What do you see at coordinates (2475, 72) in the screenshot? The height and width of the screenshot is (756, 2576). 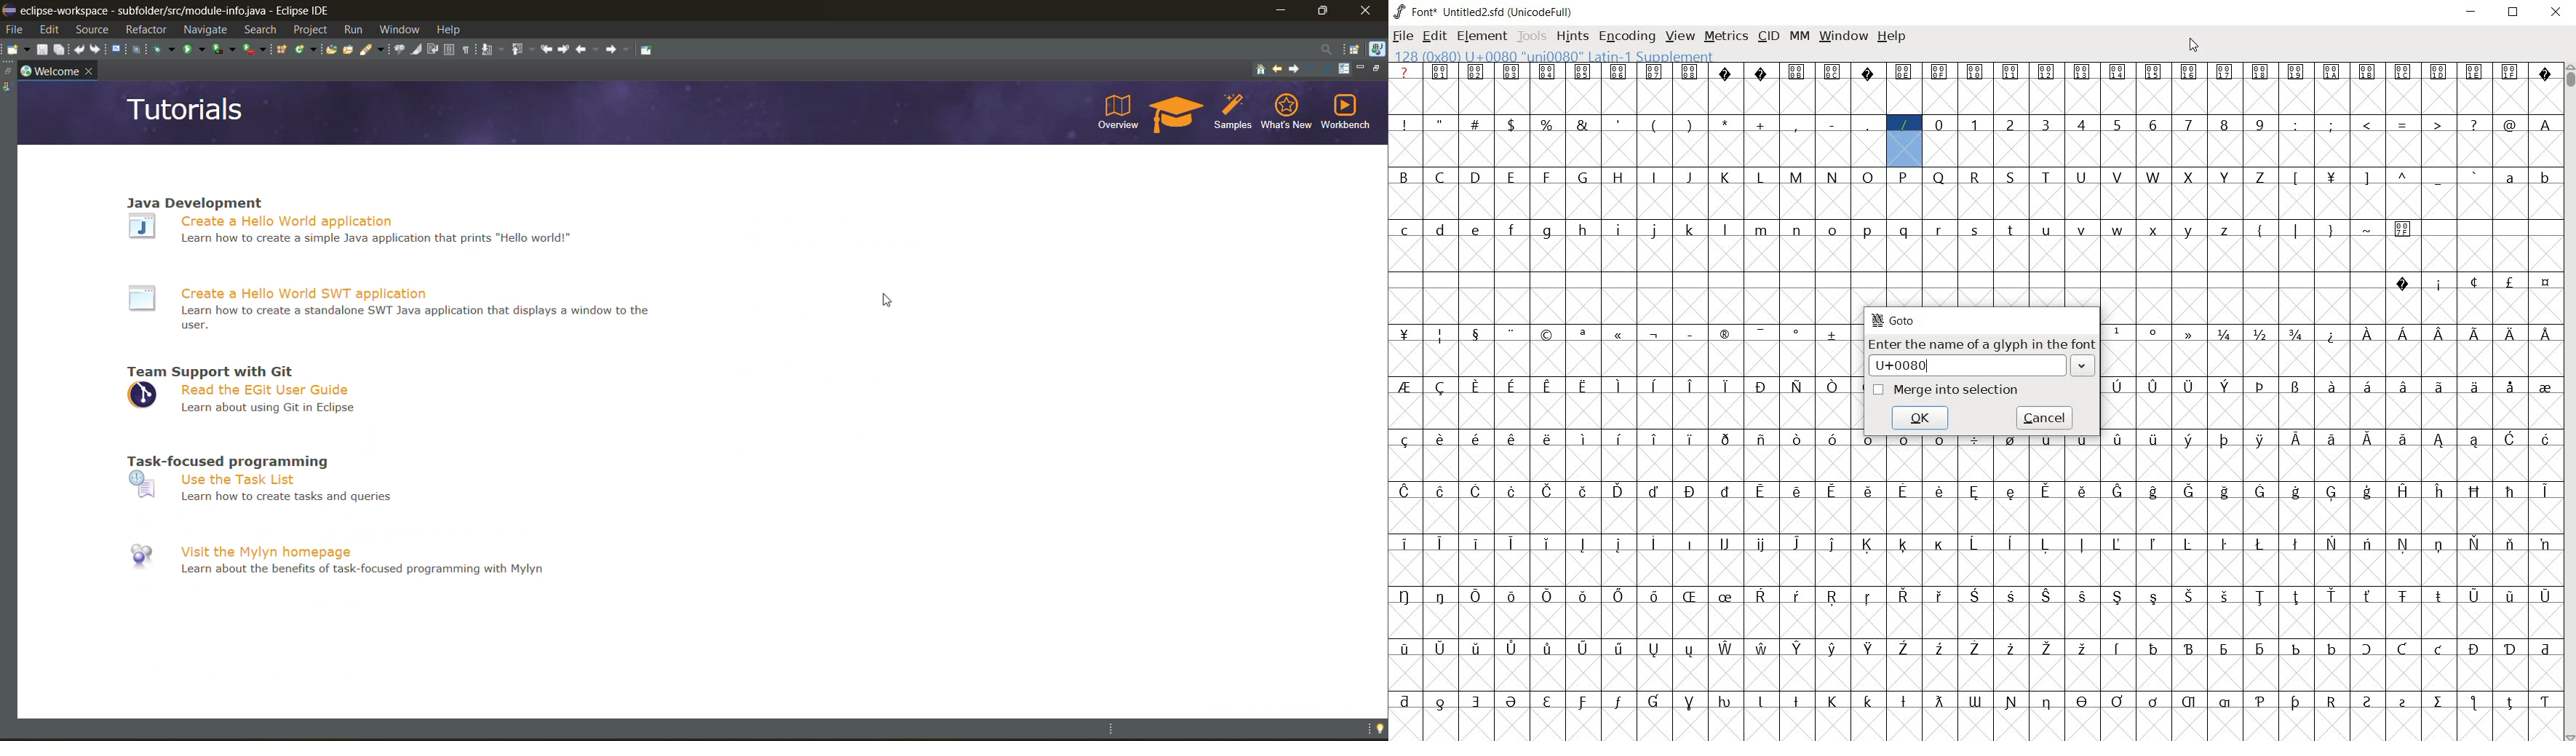 I see `glyph` at bounding box center [2475, 72].